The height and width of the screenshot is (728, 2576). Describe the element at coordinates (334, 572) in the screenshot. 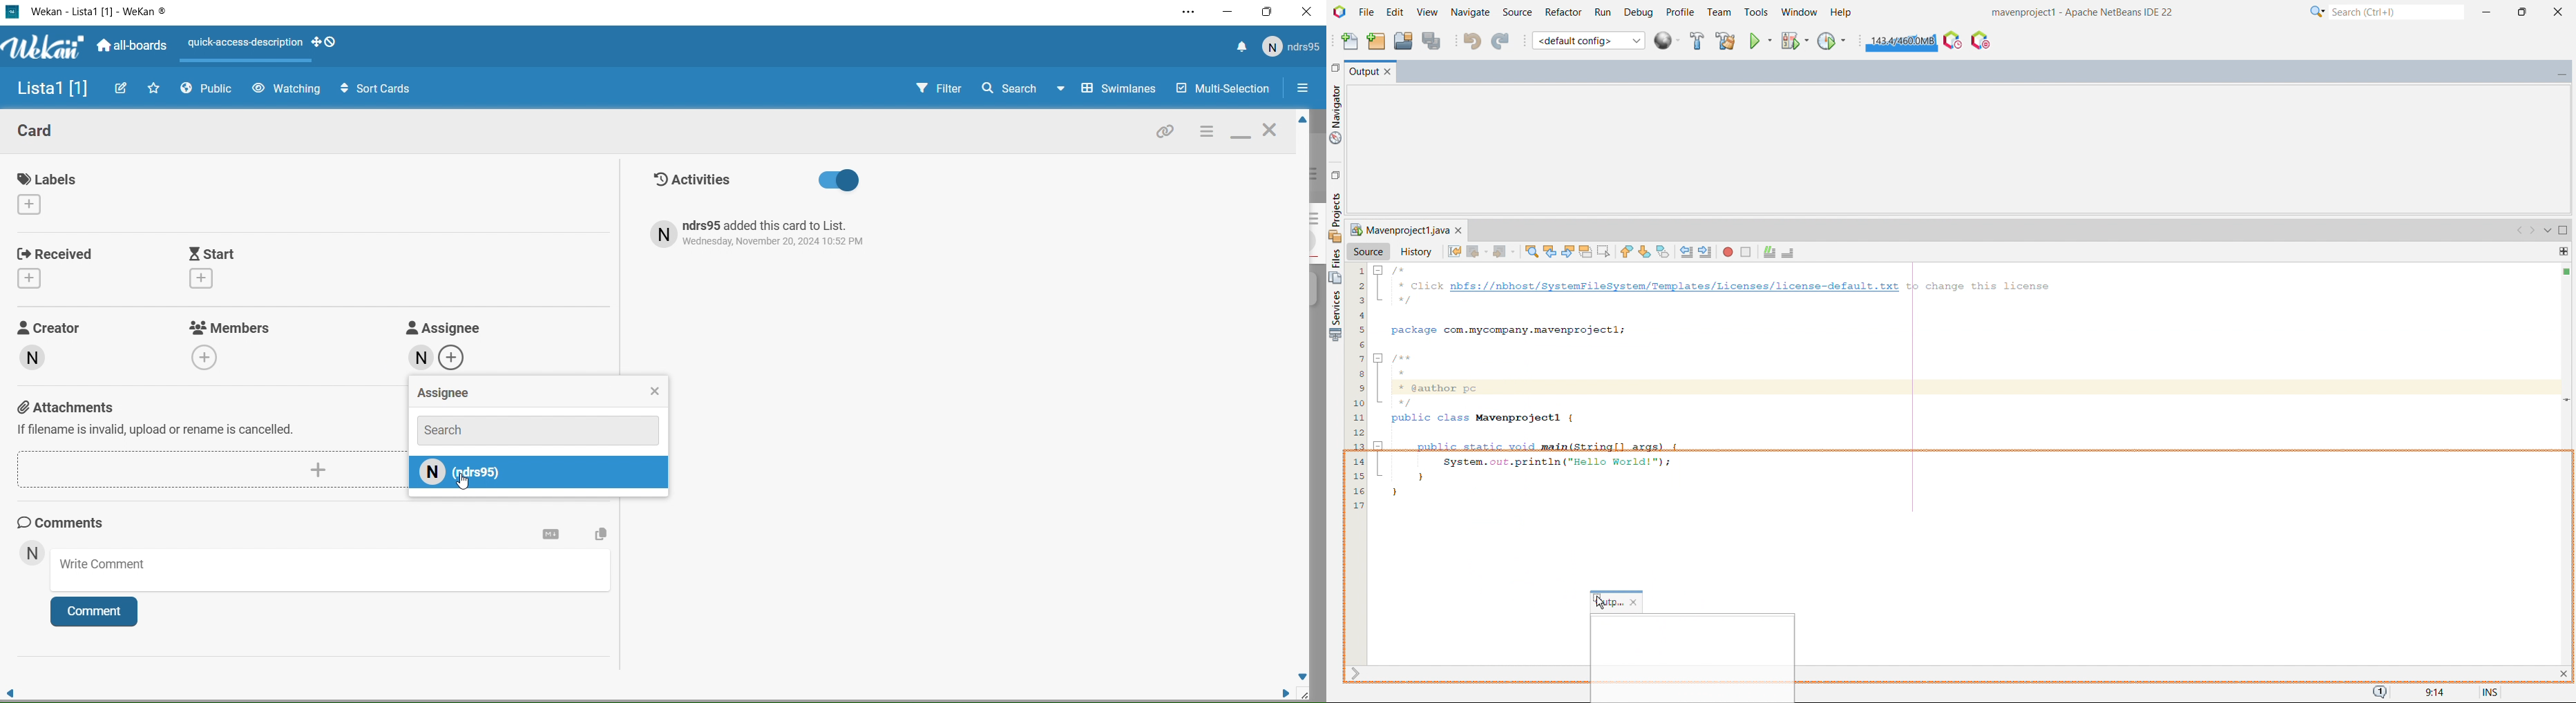

I see `Write Comment` at that location.